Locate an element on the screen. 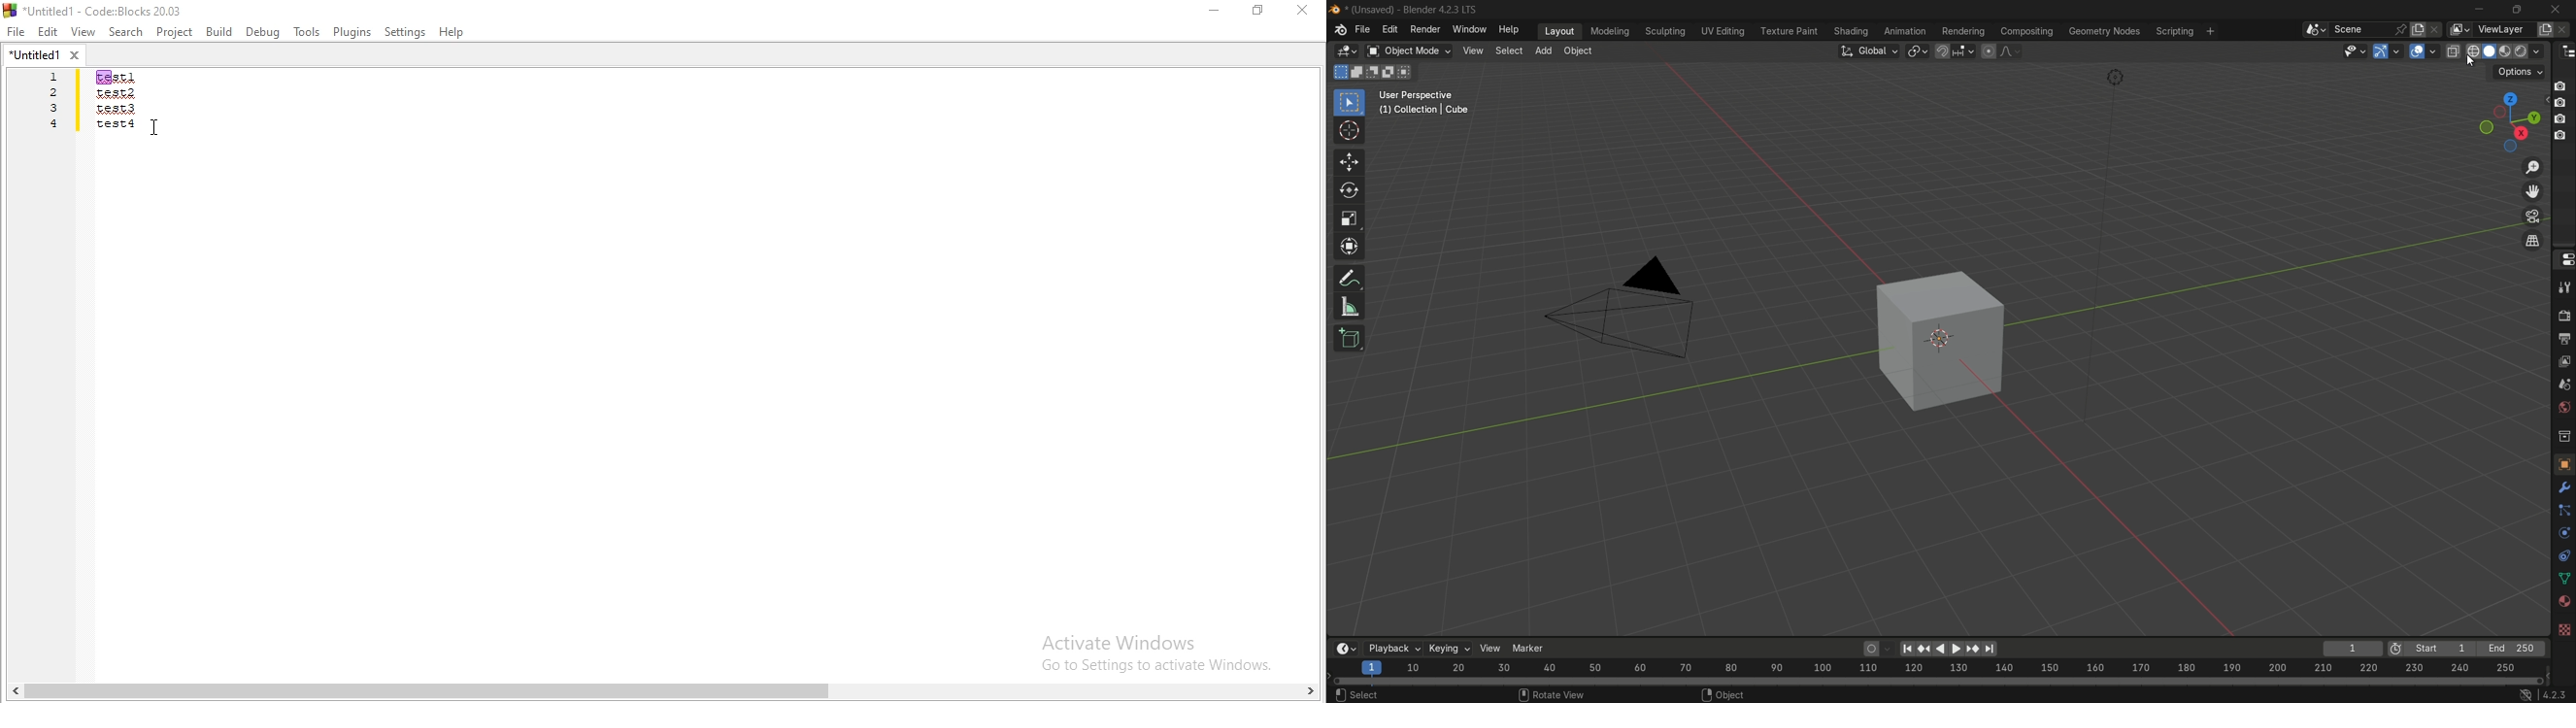 This screenshot has width=2576, height=728. Plugins  is located at coordinates (351, 33).